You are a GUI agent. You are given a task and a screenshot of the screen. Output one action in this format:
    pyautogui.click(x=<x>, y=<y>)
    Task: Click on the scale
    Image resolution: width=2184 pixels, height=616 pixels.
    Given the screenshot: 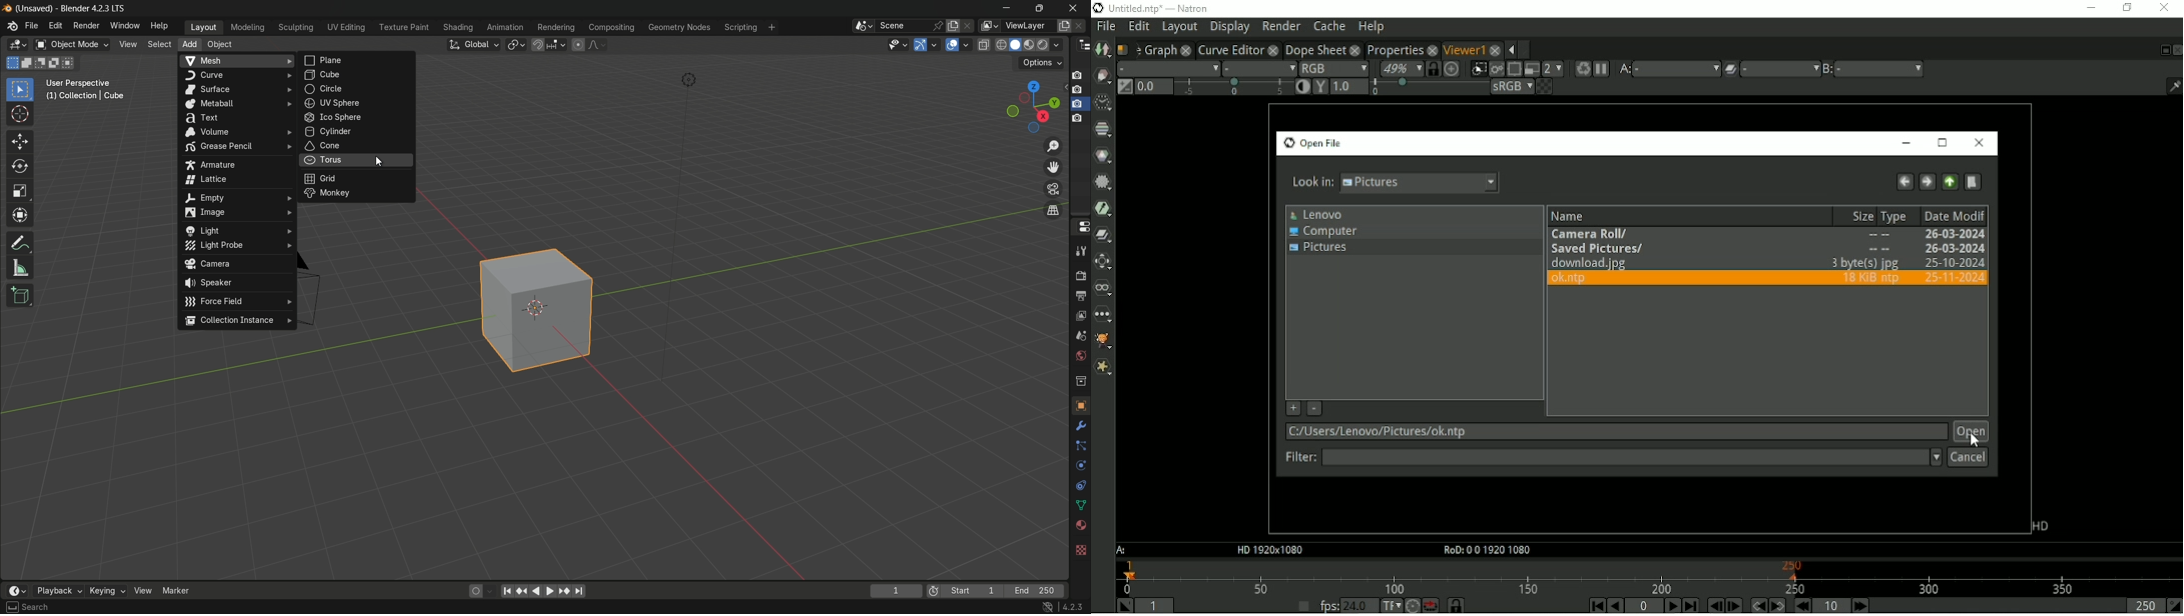 What is the action you would take?
    pyautogui.click(x=20, y=192)
    